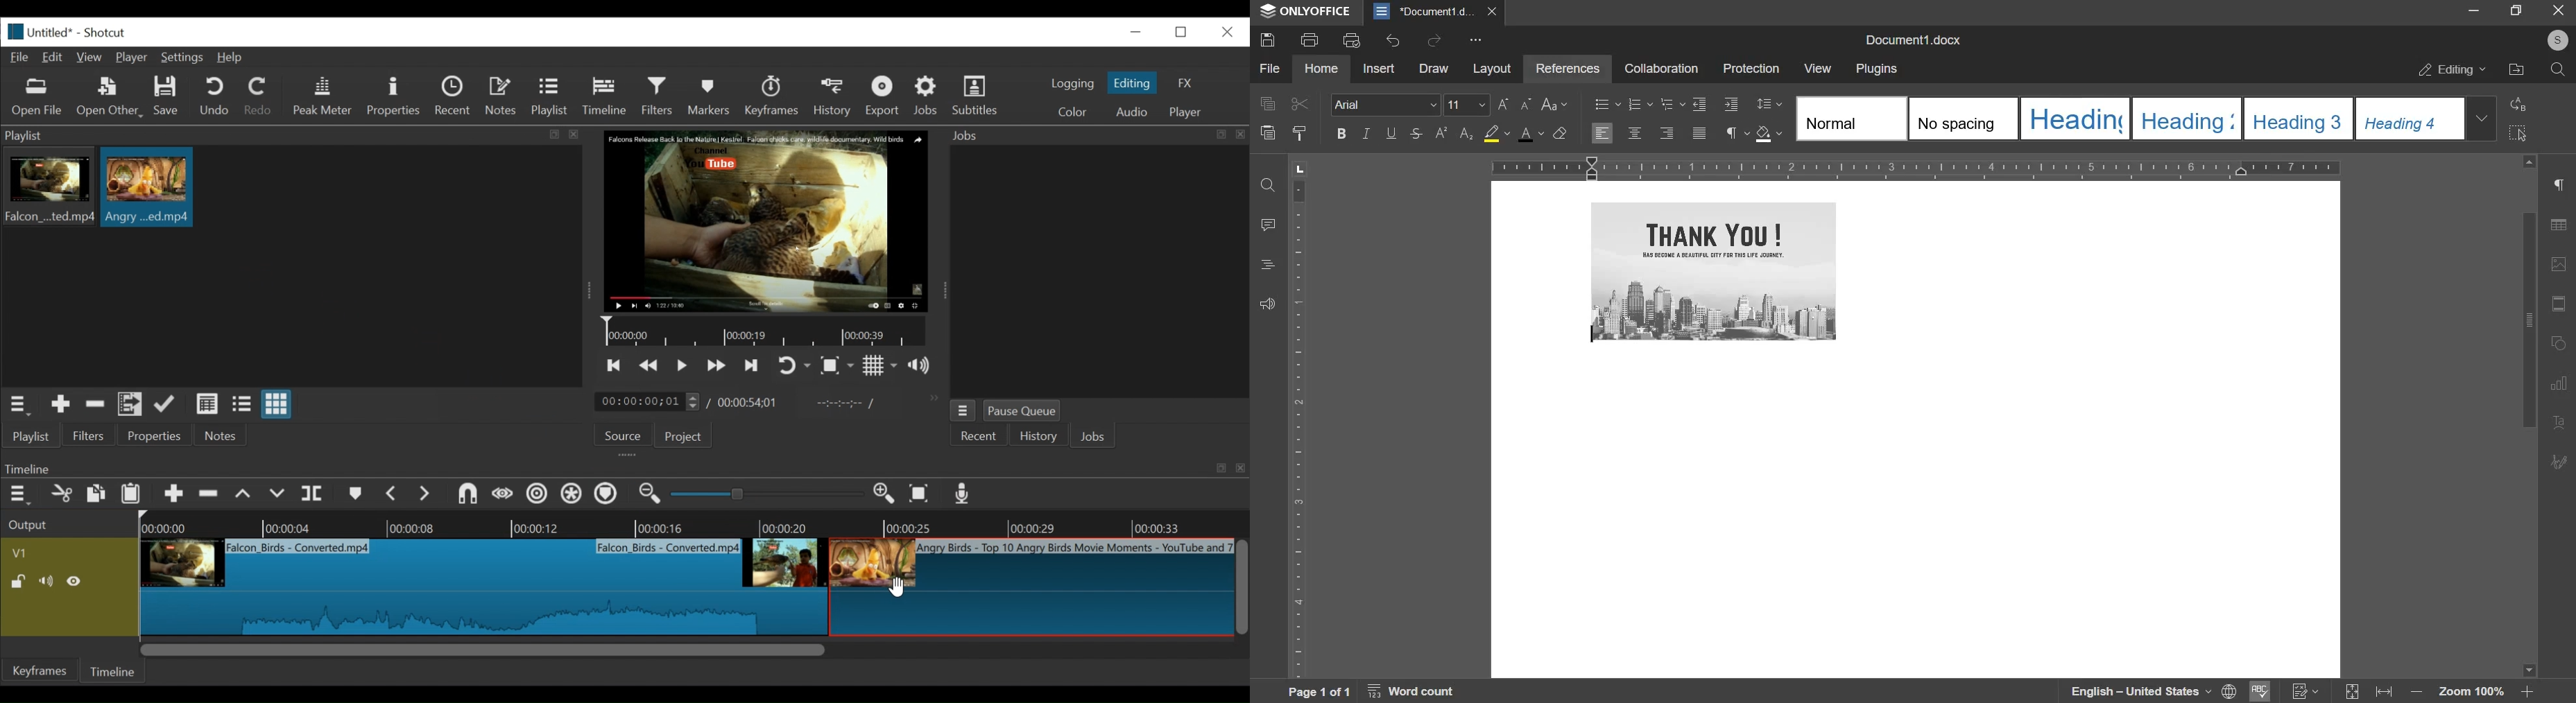 This screenshot has height=728, width=2576. Describe the element at coordinates (712, 96) in the screenshot. I see `Markers` at that location.